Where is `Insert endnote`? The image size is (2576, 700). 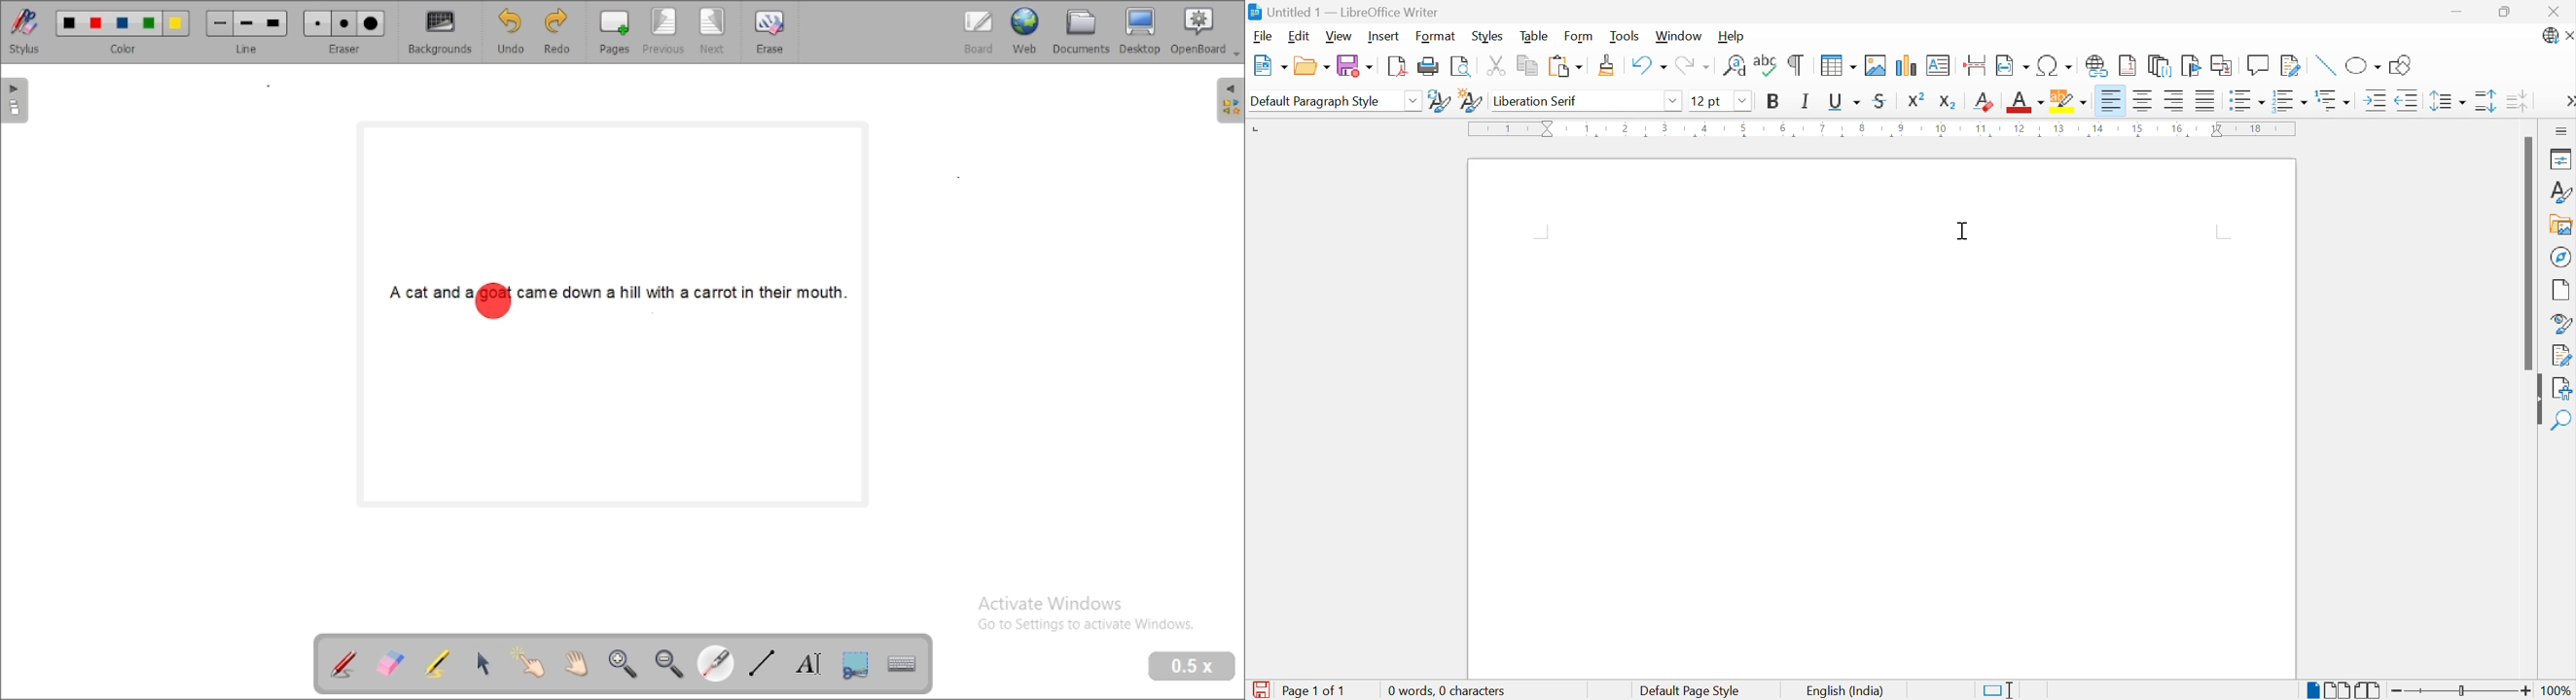
Insert endnote is located at coordinates (2162, 66).